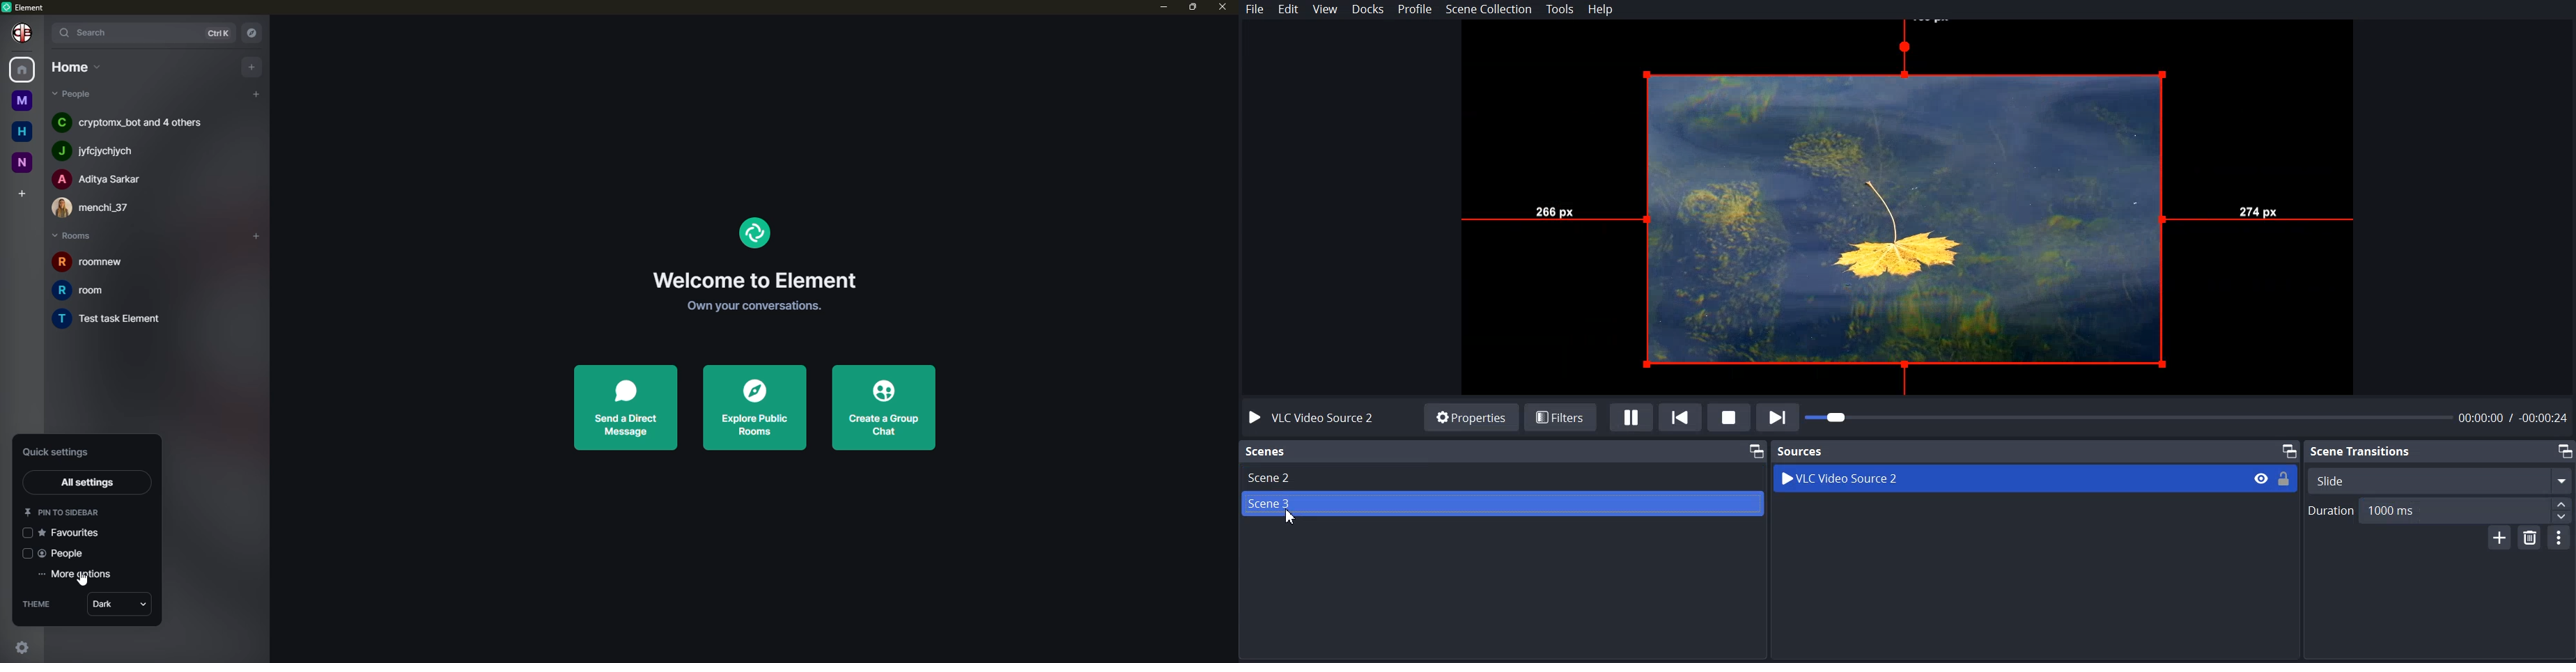  I want to click on welcome, so click(752, 280).